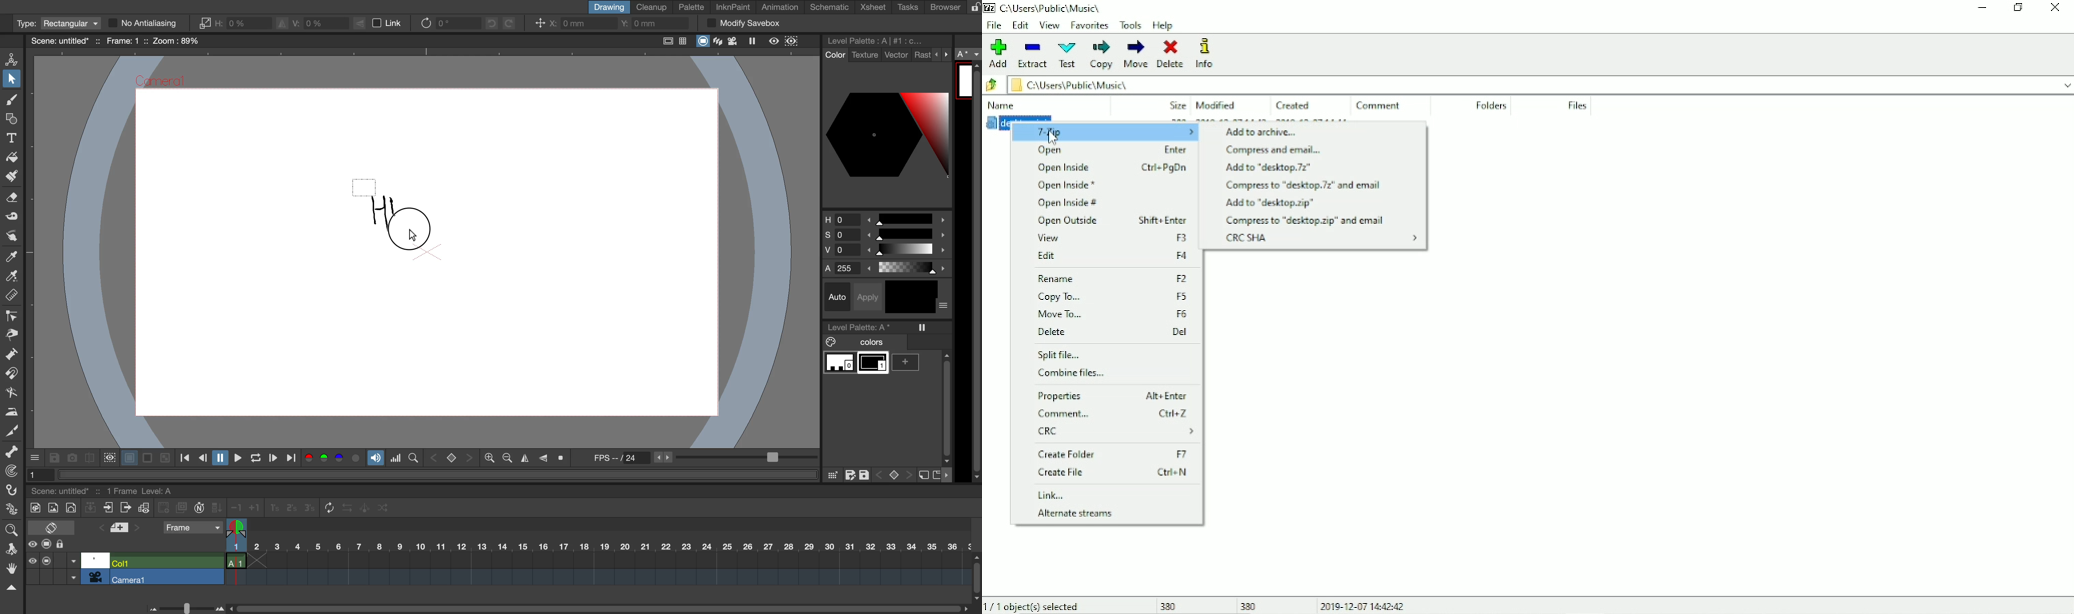  Describe the element at coordinates (652, 6) in the screenshot. I see `cleanup` at that location.